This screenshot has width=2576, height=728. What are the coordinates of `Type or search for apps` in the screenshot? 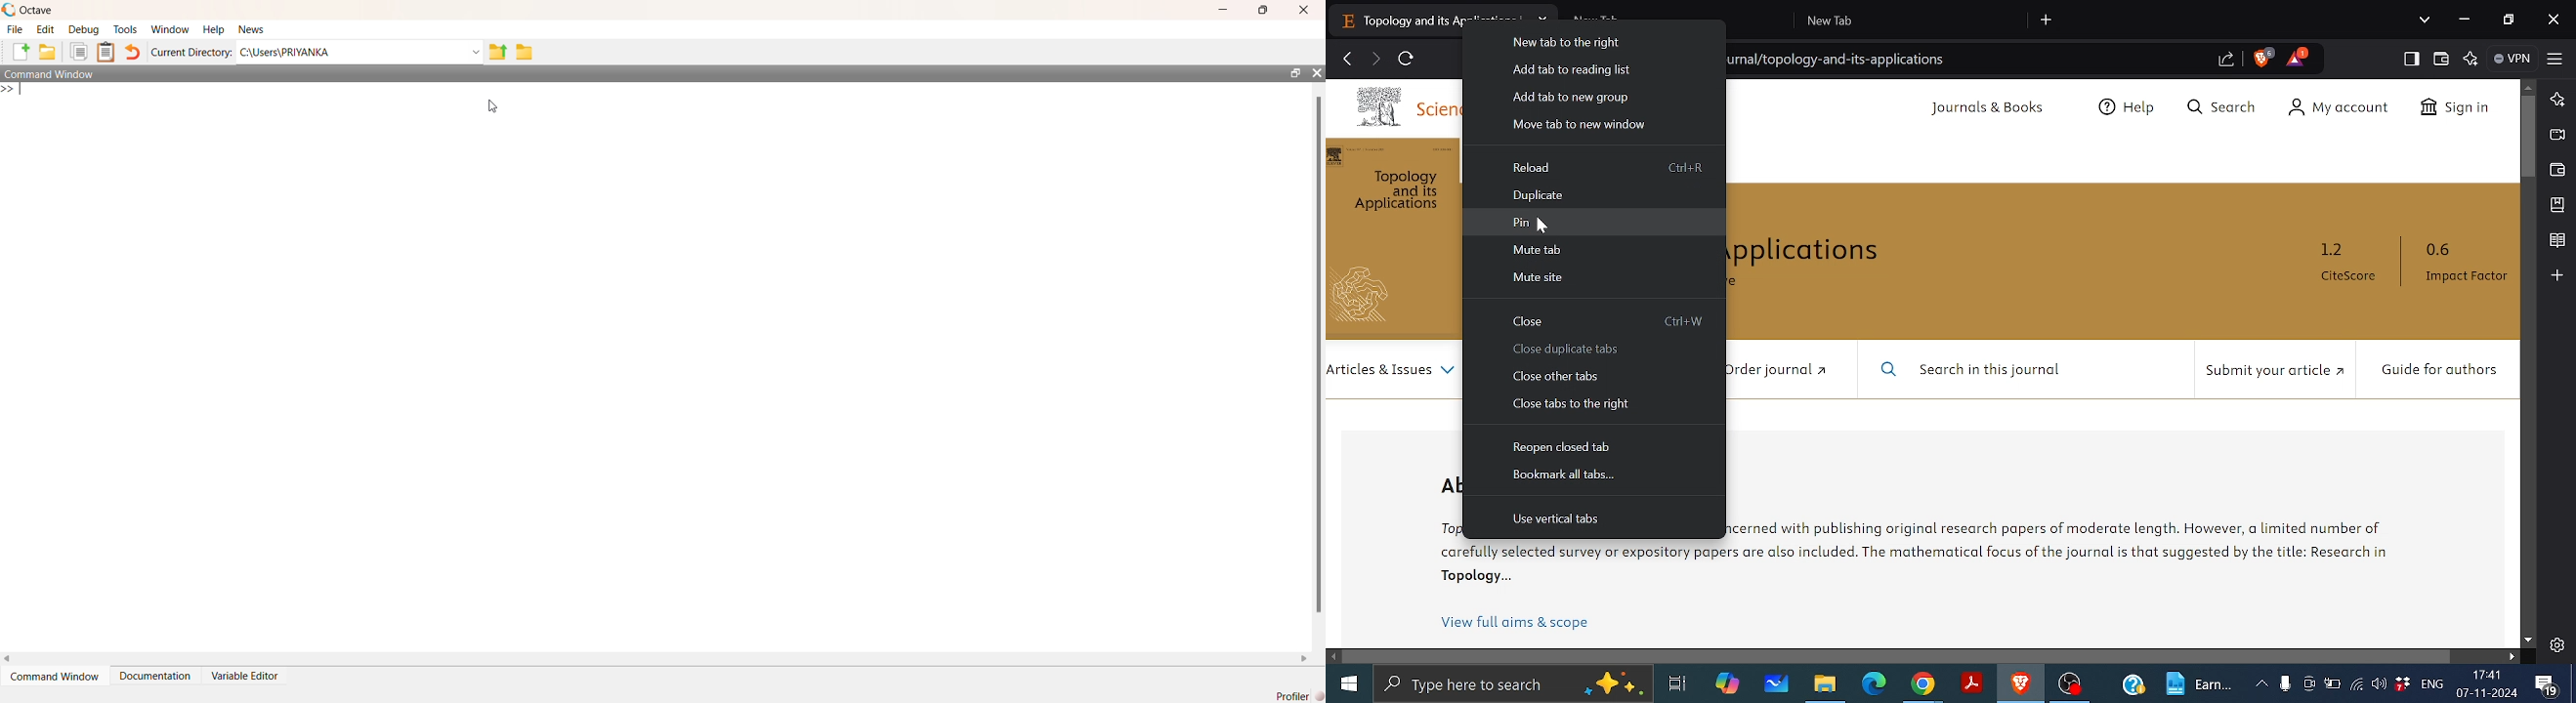 It's located at (1511, 684).